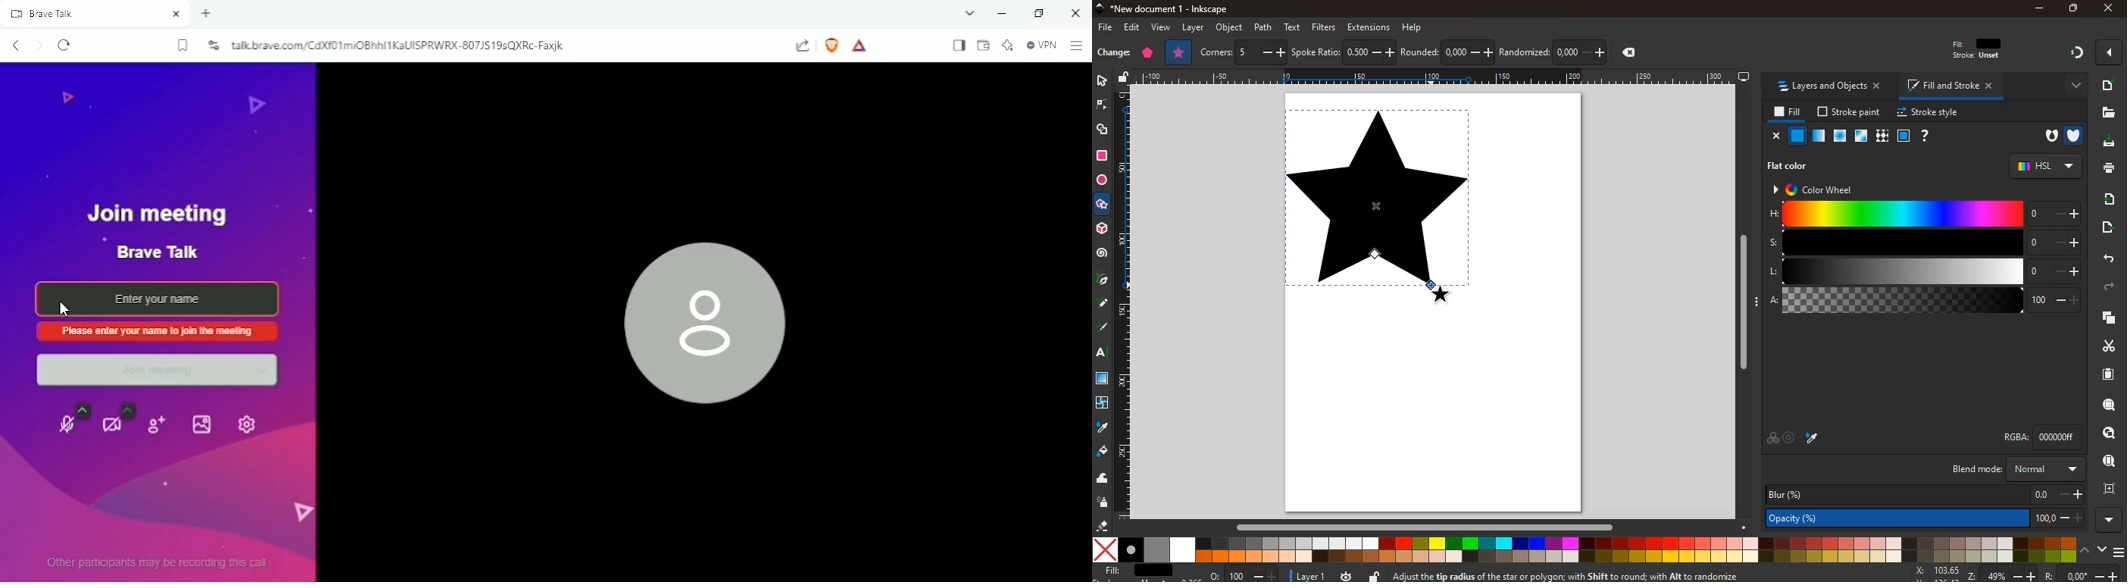 This screenshot has height=588, width=2128. Describe the element at coordinates (1101, 281) in the screenshot. I see `pic` at that location.